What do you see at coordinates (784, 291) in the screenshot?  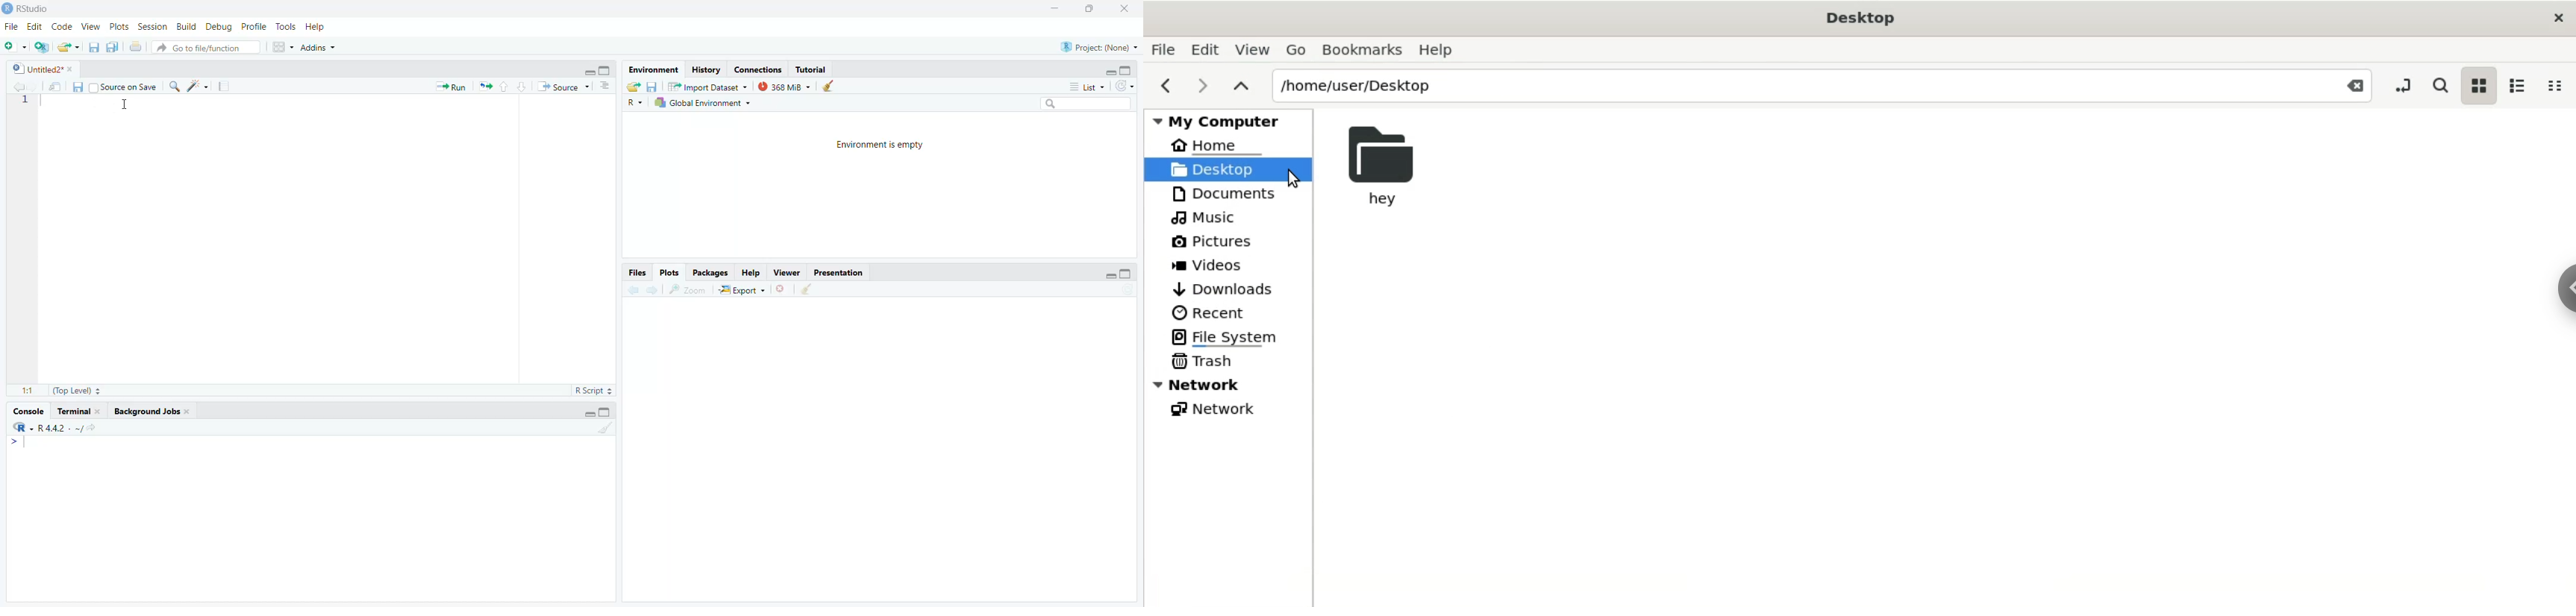 I see `close` at bounding box center [784, 291].